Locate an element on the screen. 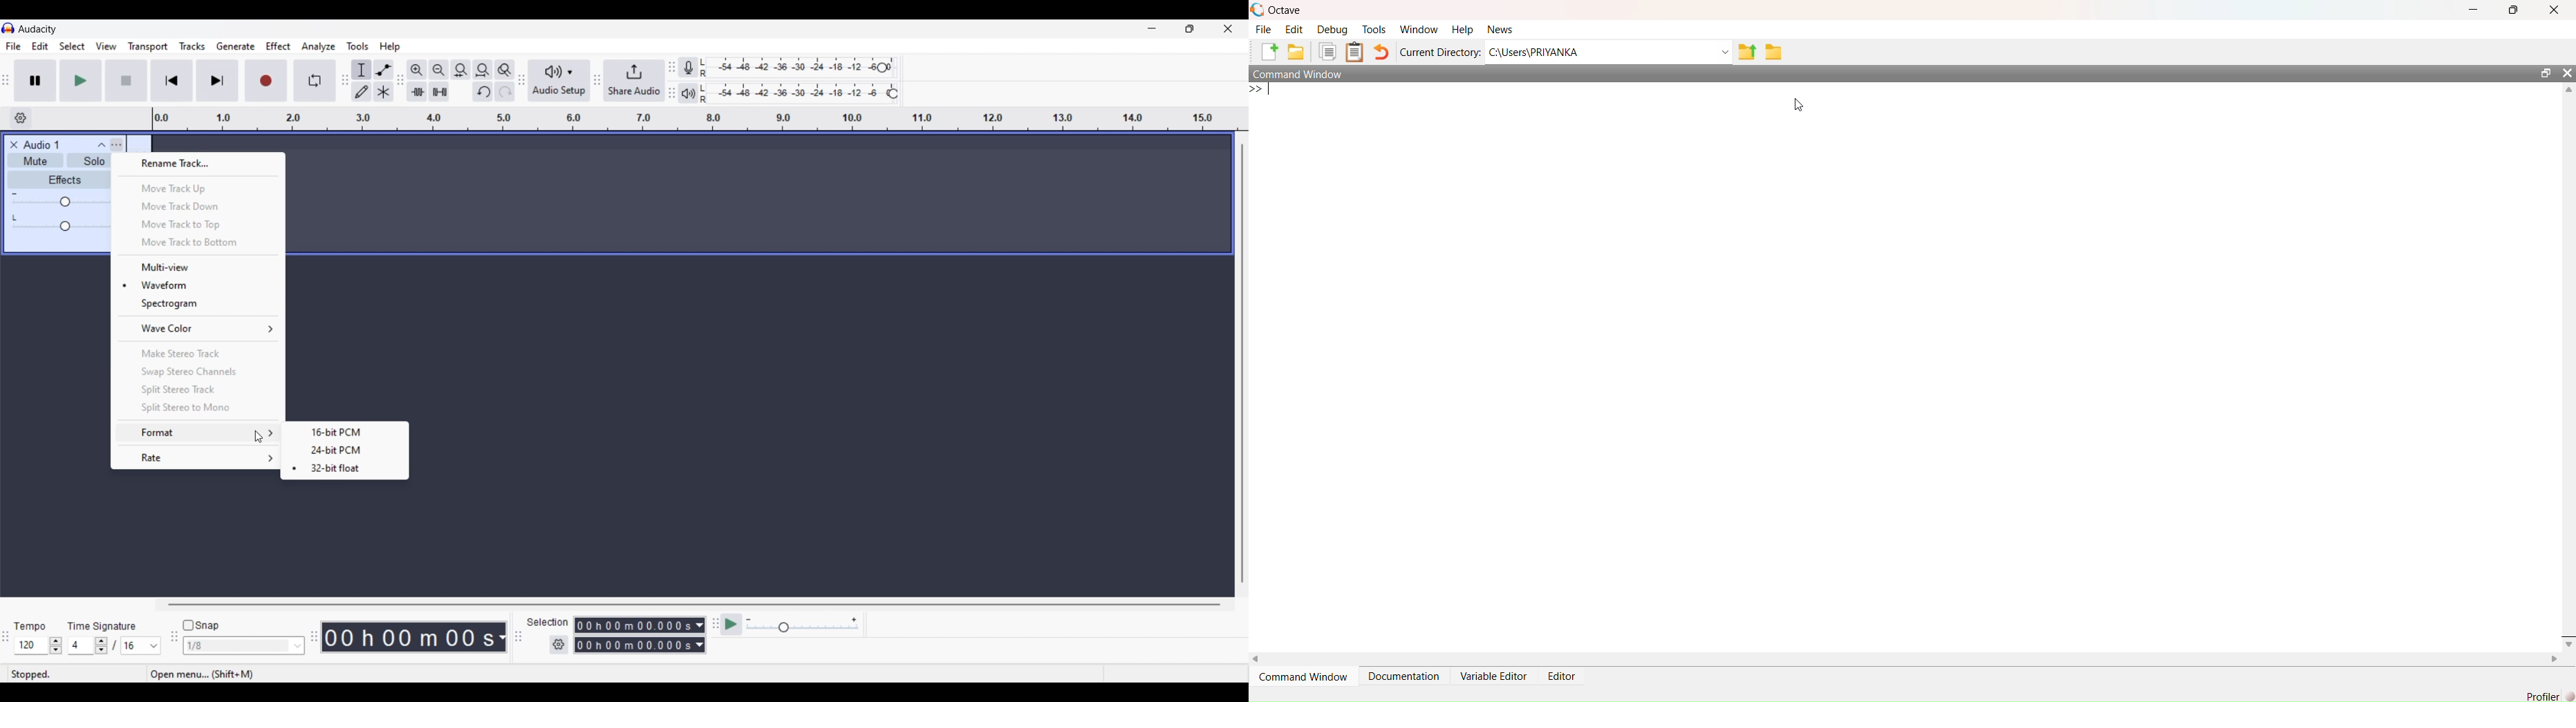 Image resolution: width=2576 pixels, height=728 pixels. Swap stereo channels is located at coordinates (198, 372).